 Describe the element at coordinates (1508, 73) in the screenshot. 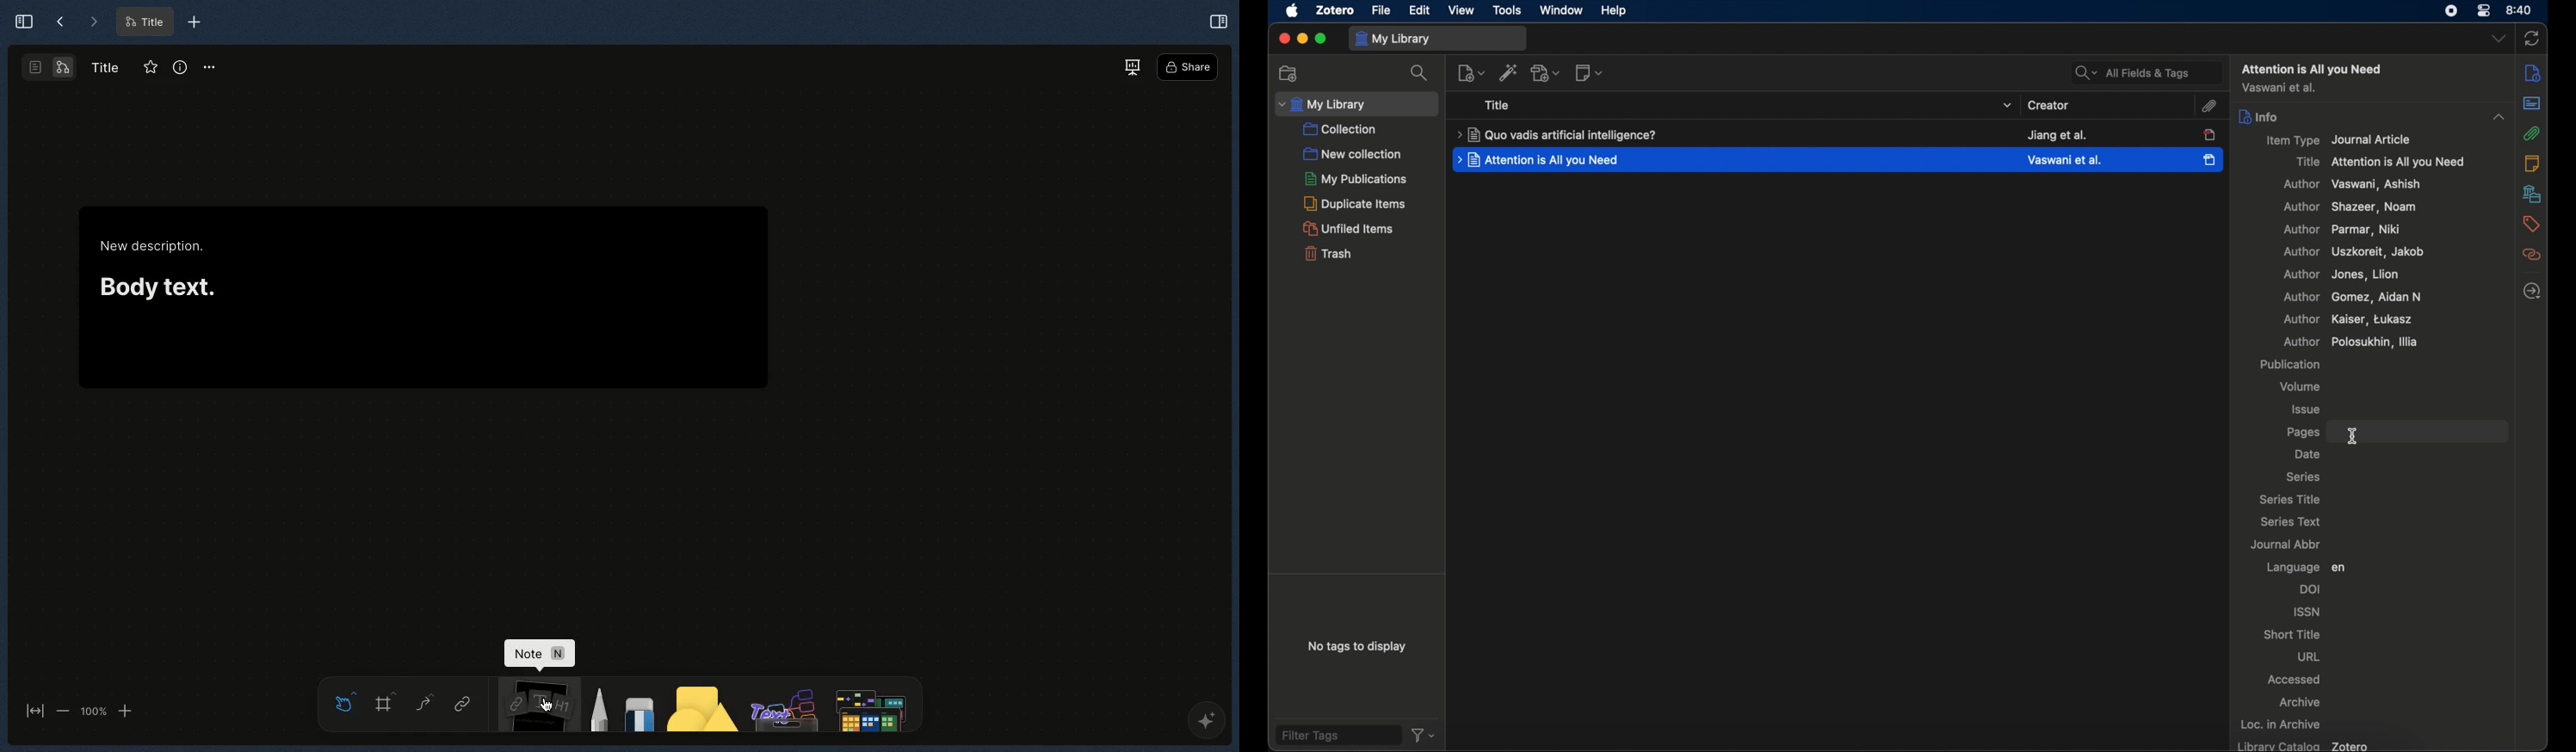

I see `add. items by identifier ` at that location.